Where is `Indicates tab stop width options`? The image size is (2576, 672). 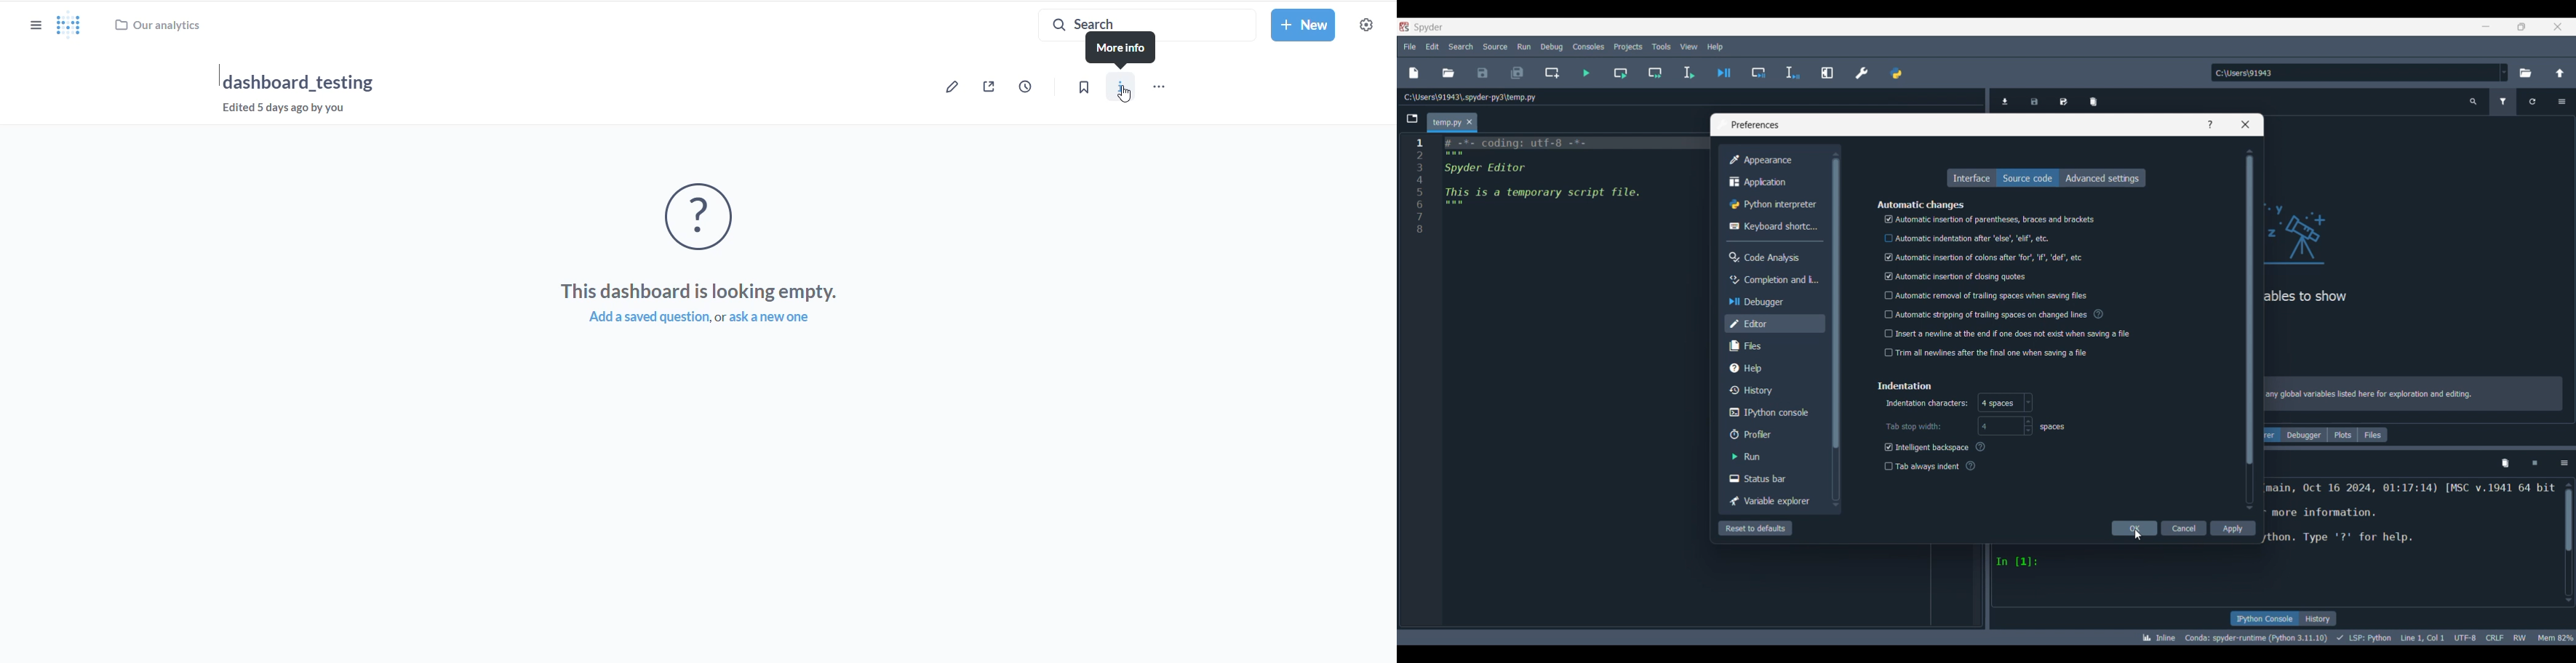 Indicates tab stop width options is located at coordinates (1913, 427).